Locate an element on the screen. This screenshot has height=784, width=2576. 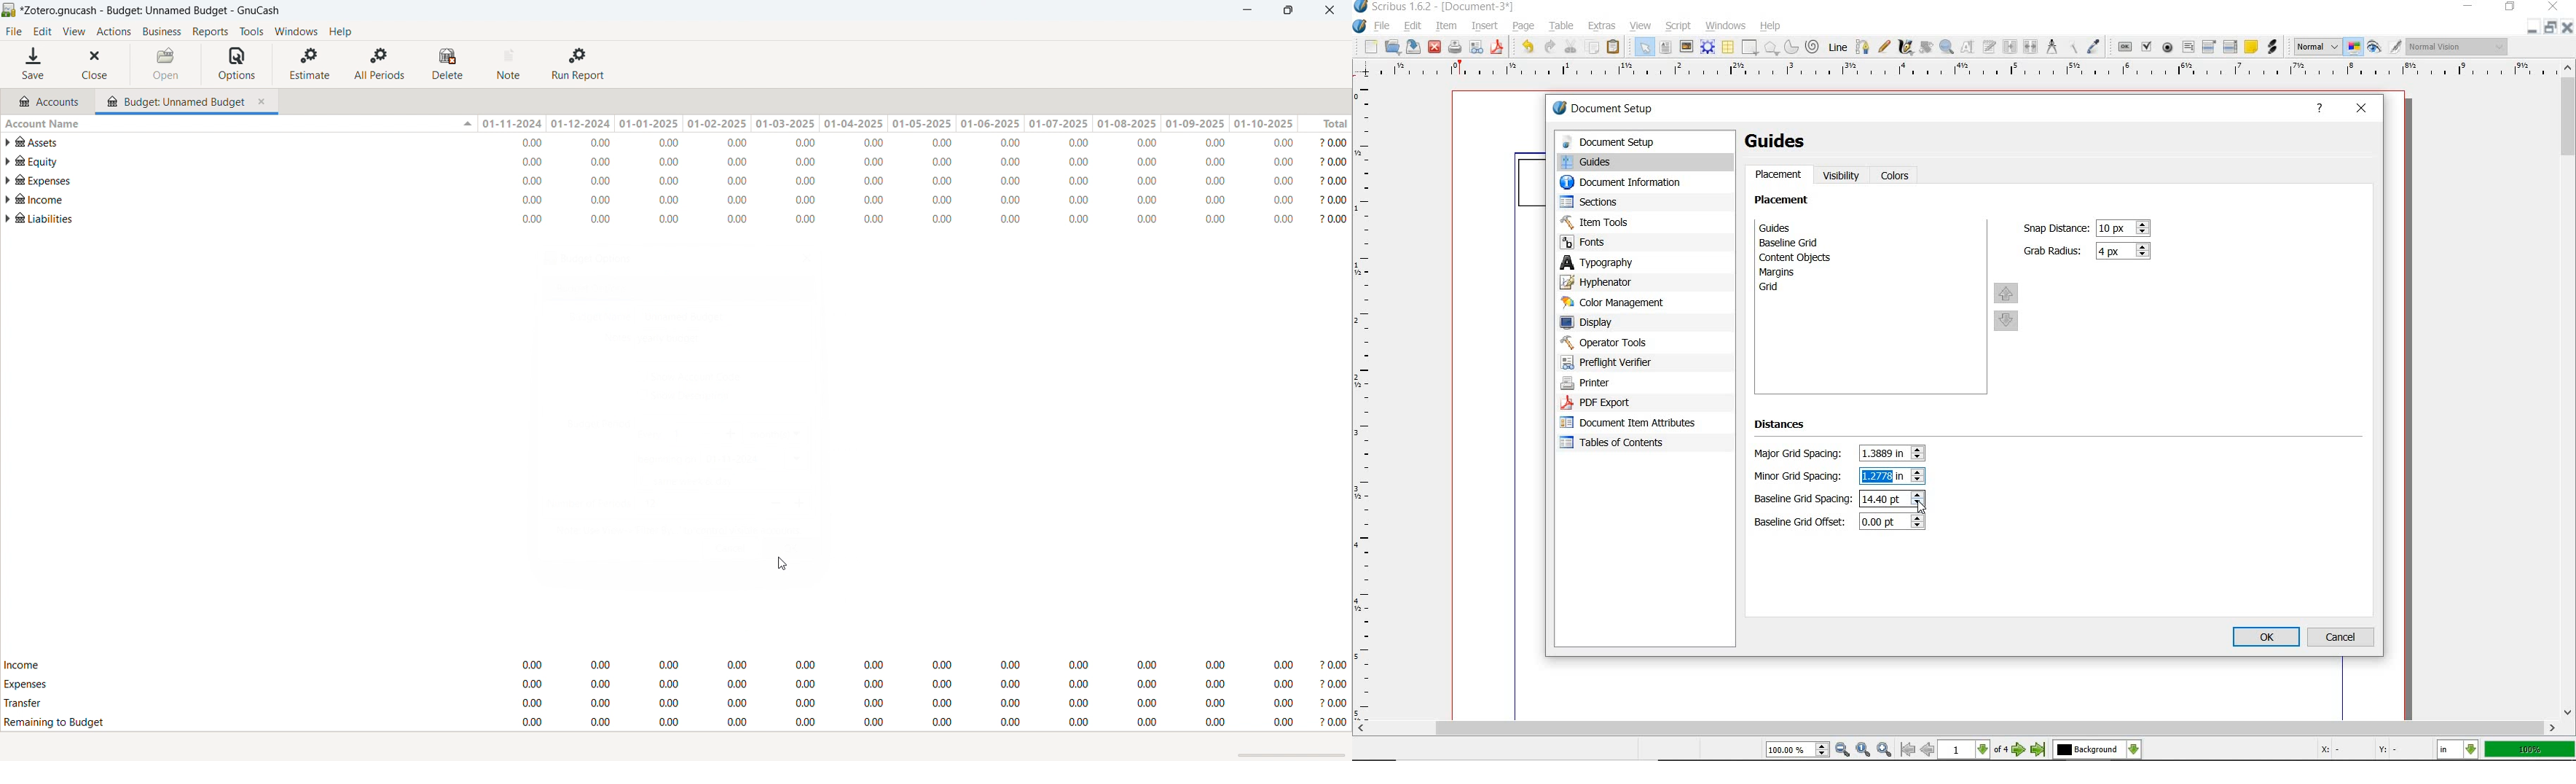
01-01-2025 is located at coordinates (650, 123).